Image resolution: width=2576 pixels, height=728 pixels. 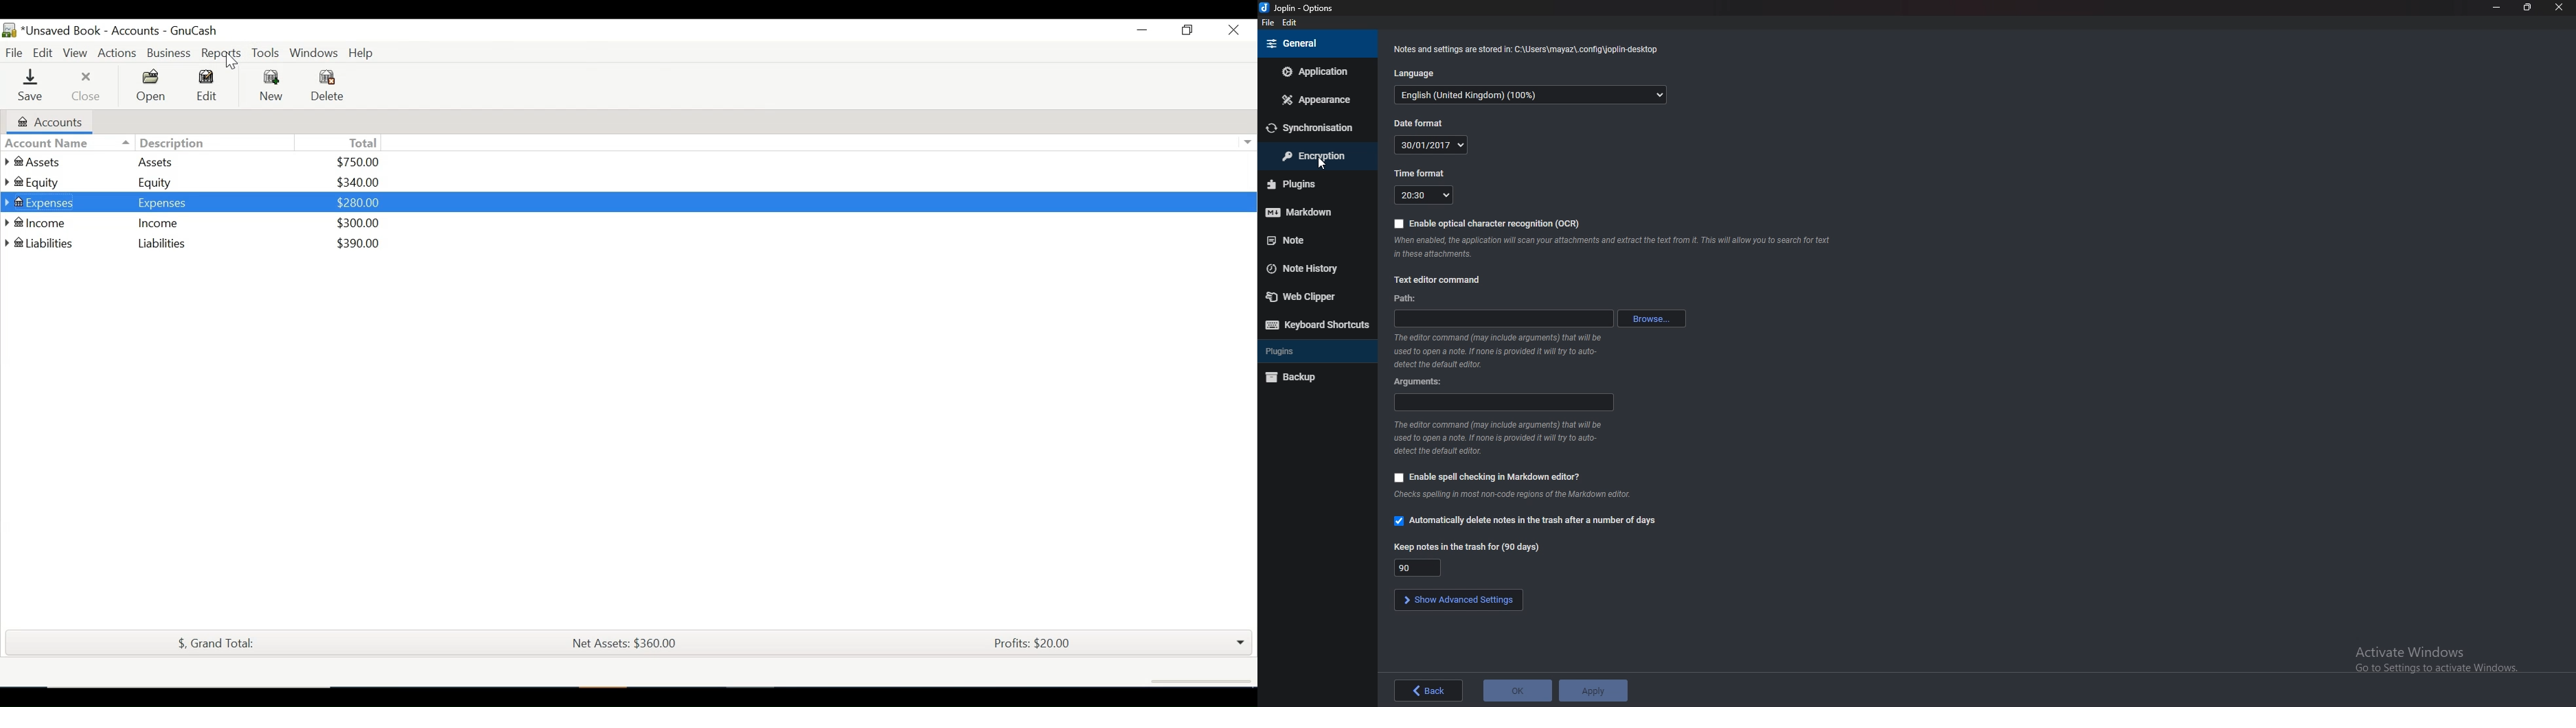 I want to click on file, so click(x=1268, y=23).